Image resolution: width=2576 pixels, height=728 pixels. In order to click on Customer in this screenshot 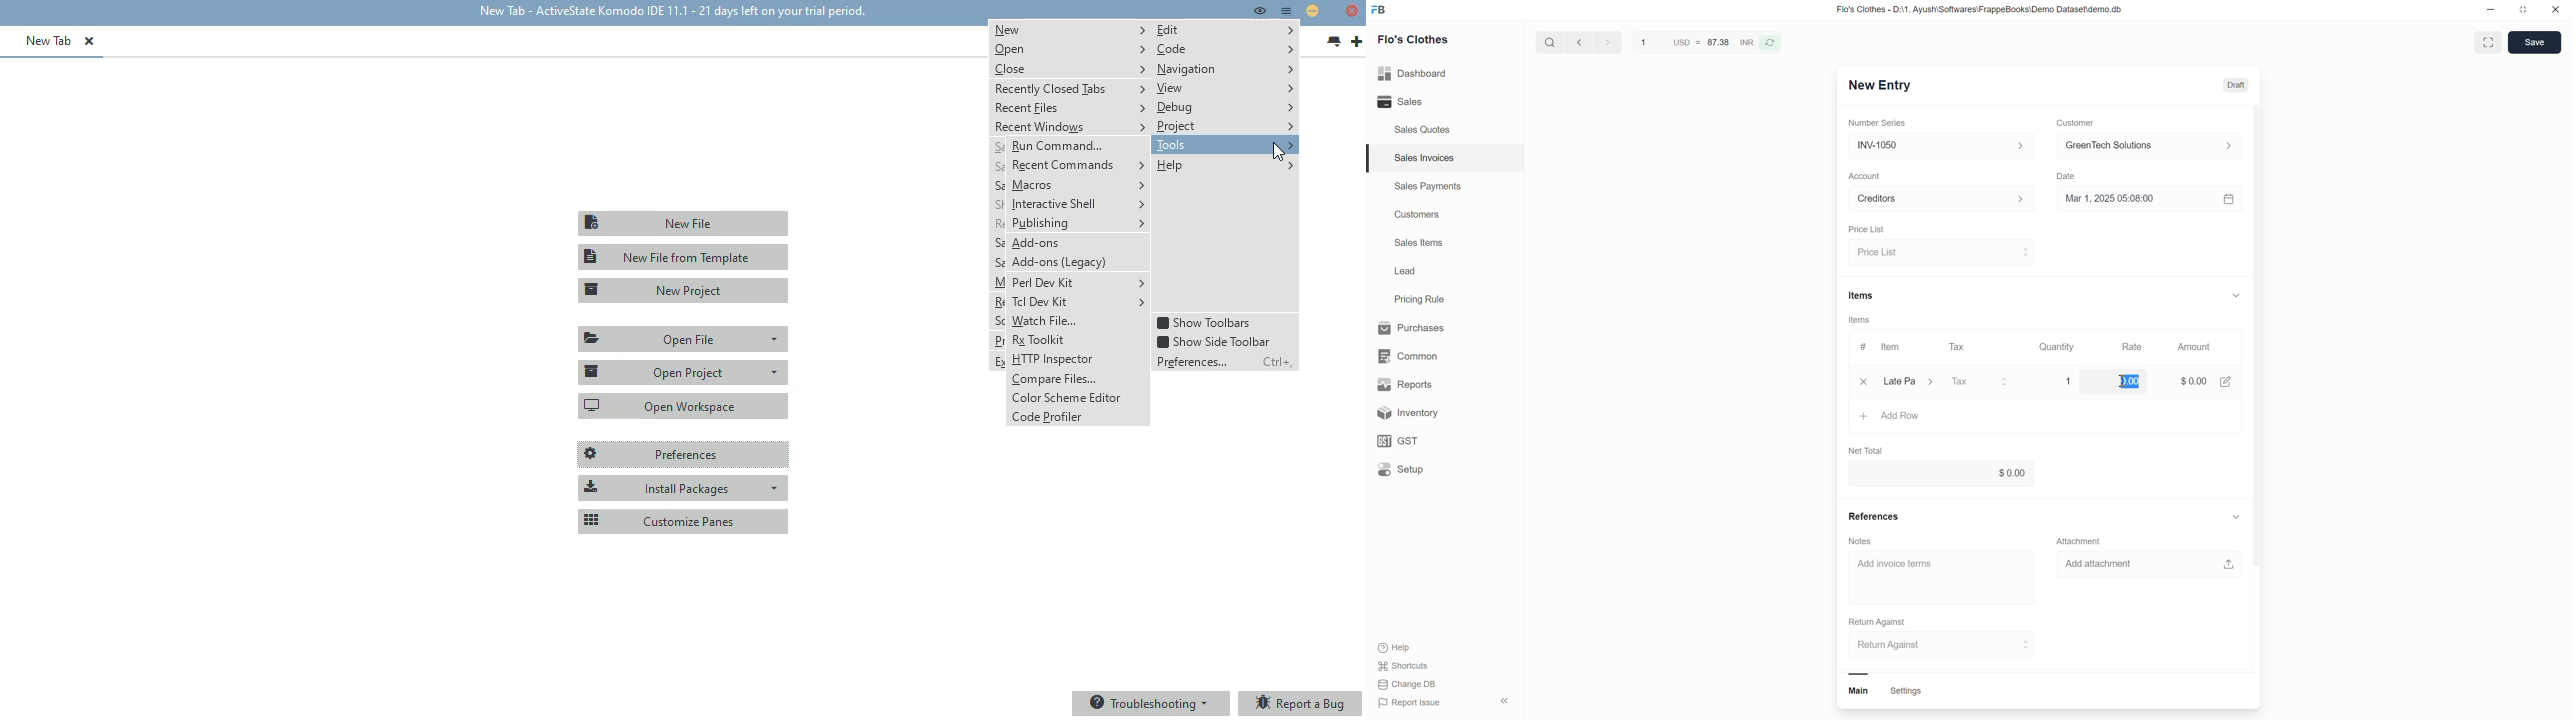, I will do `click(2074, 123)`.